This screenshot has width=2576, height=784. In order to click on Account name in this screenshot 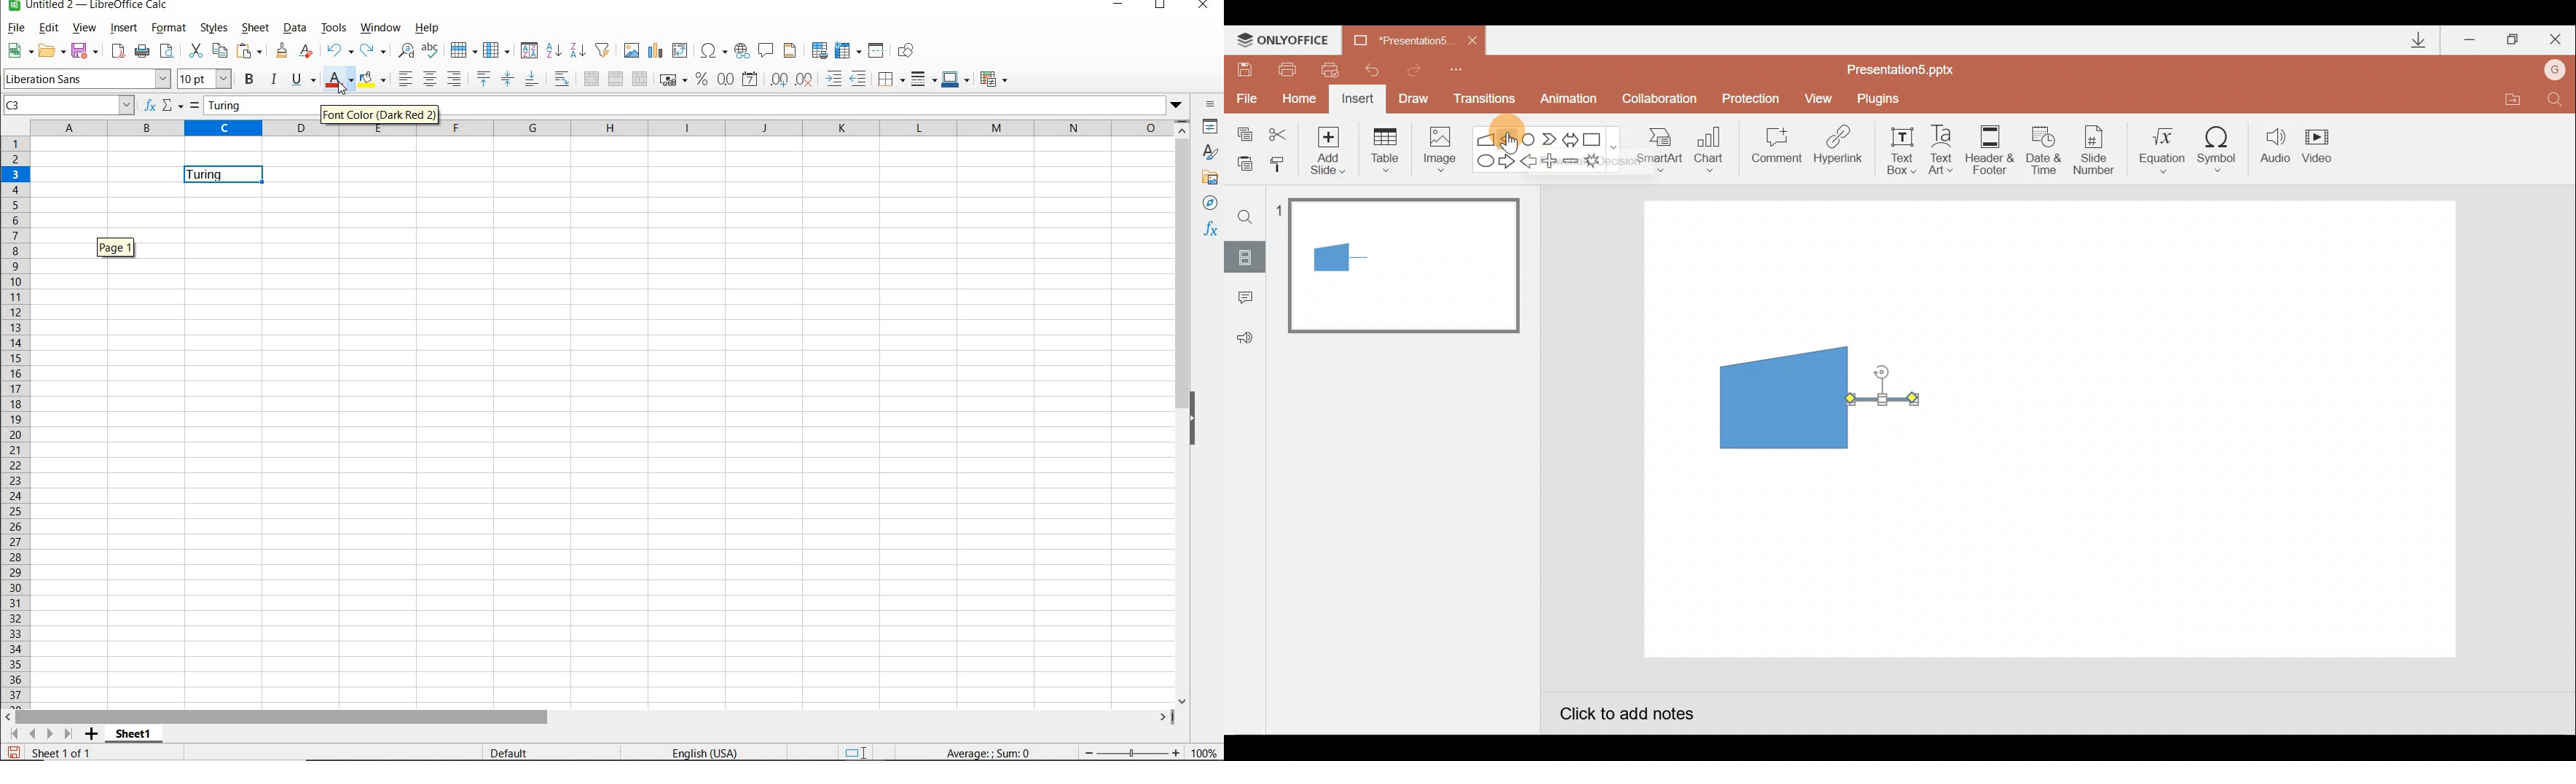, I will do `click(2556, 71)`.